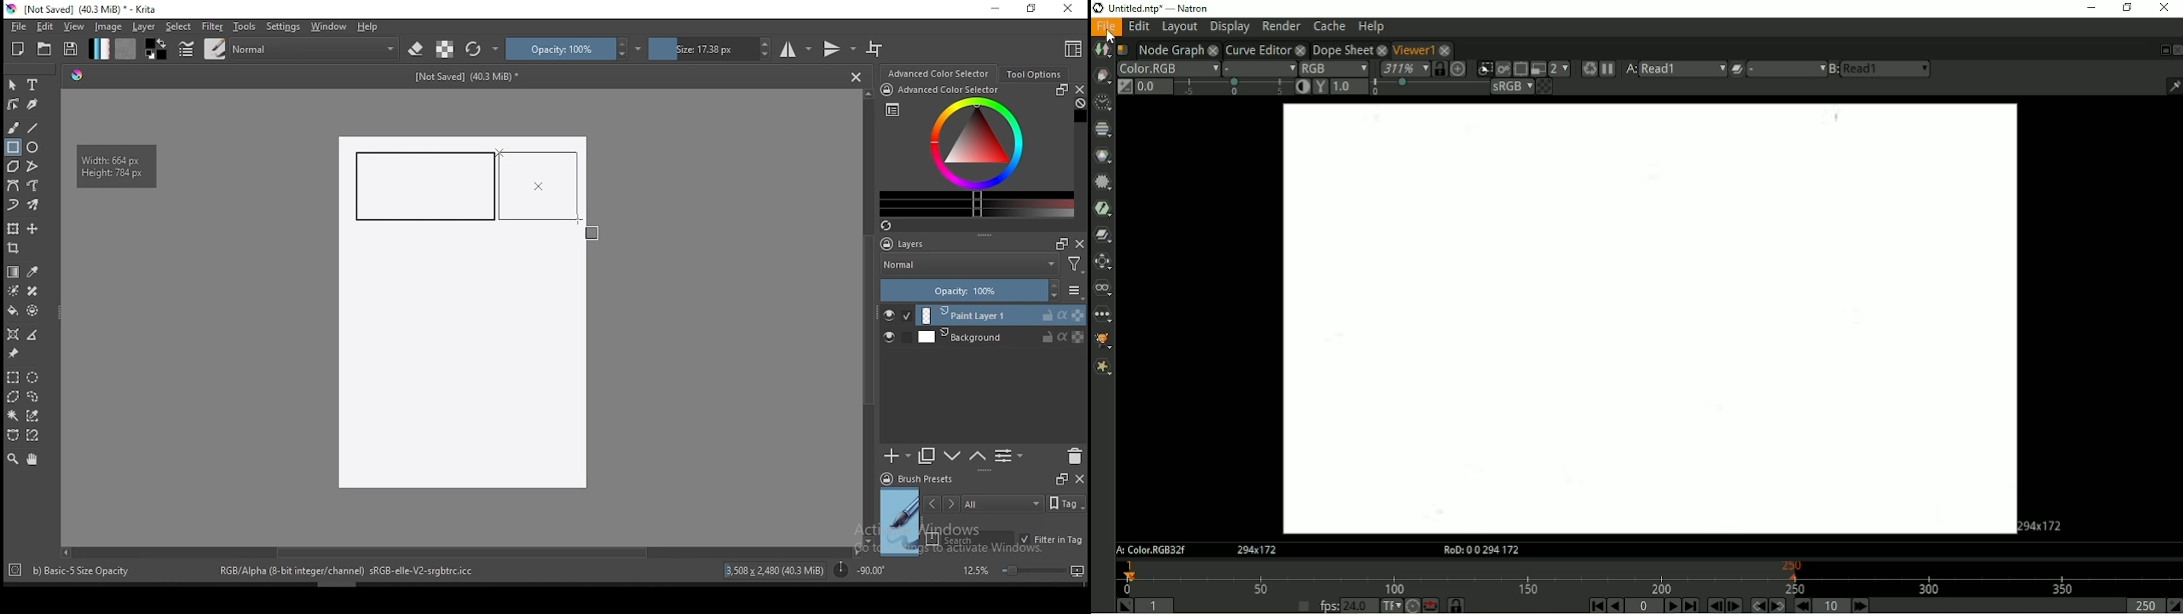  I want to click on Image, so click(461, 360).